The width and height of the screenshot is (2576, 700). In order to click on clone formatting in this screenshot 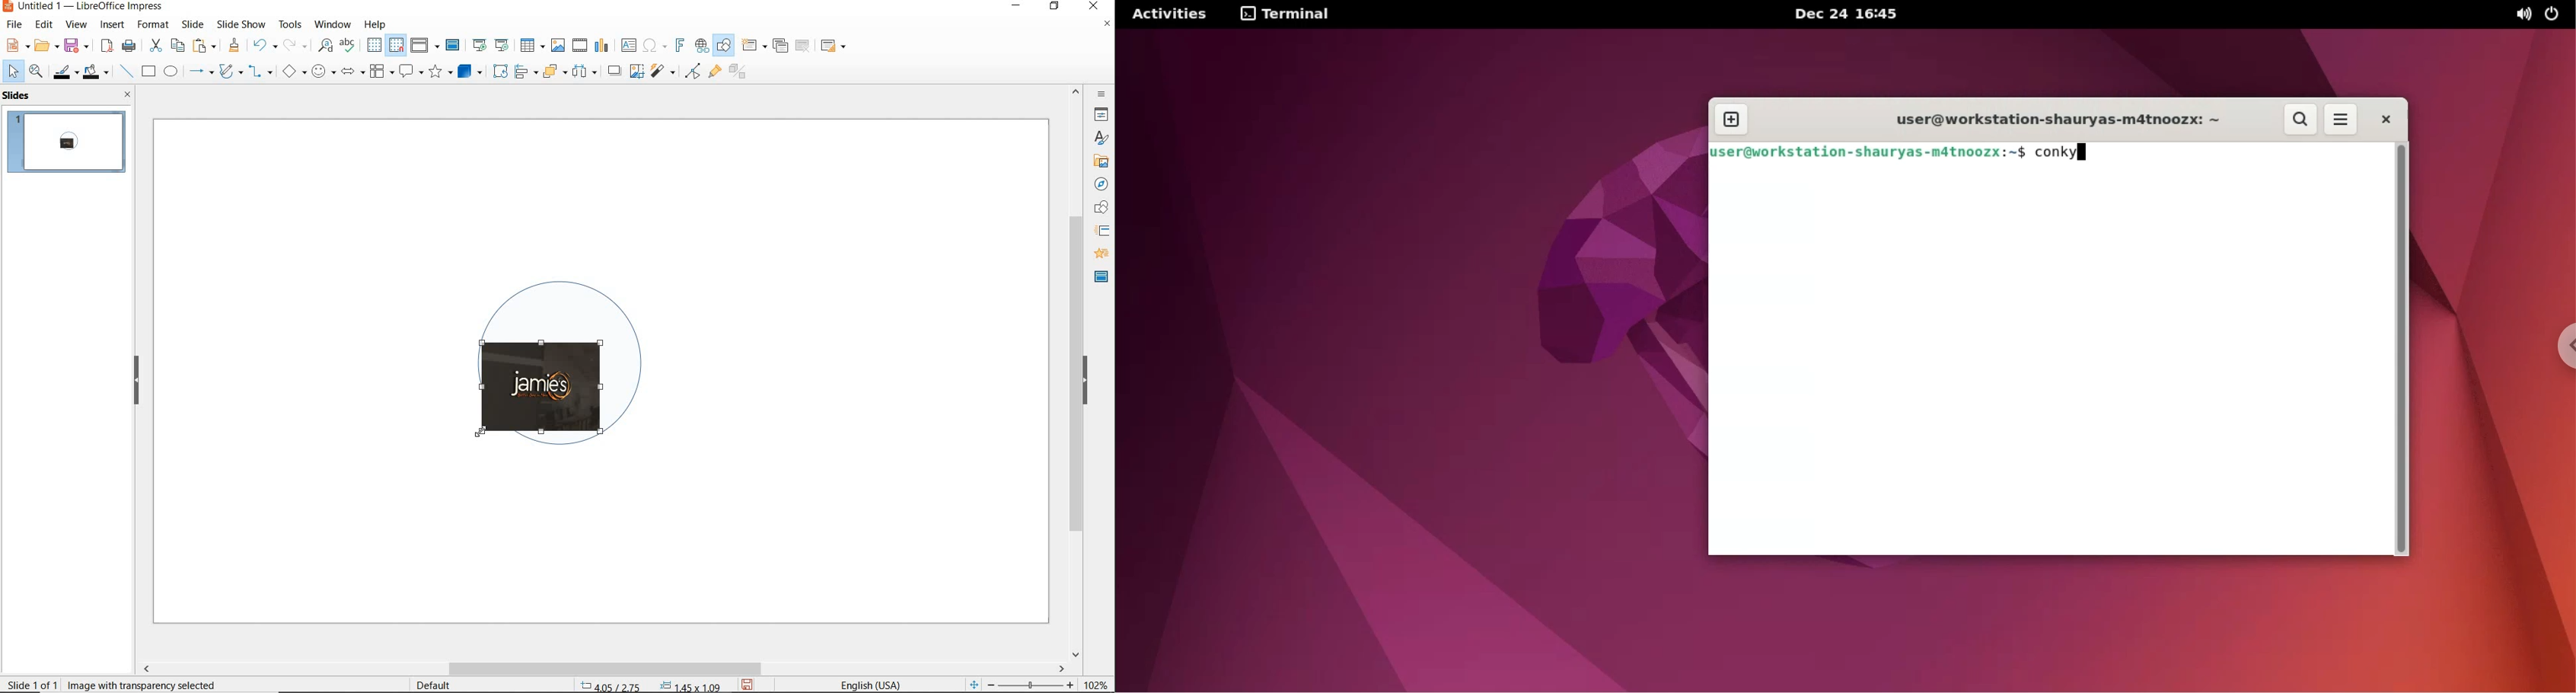, I will do `click(234, 46)`.